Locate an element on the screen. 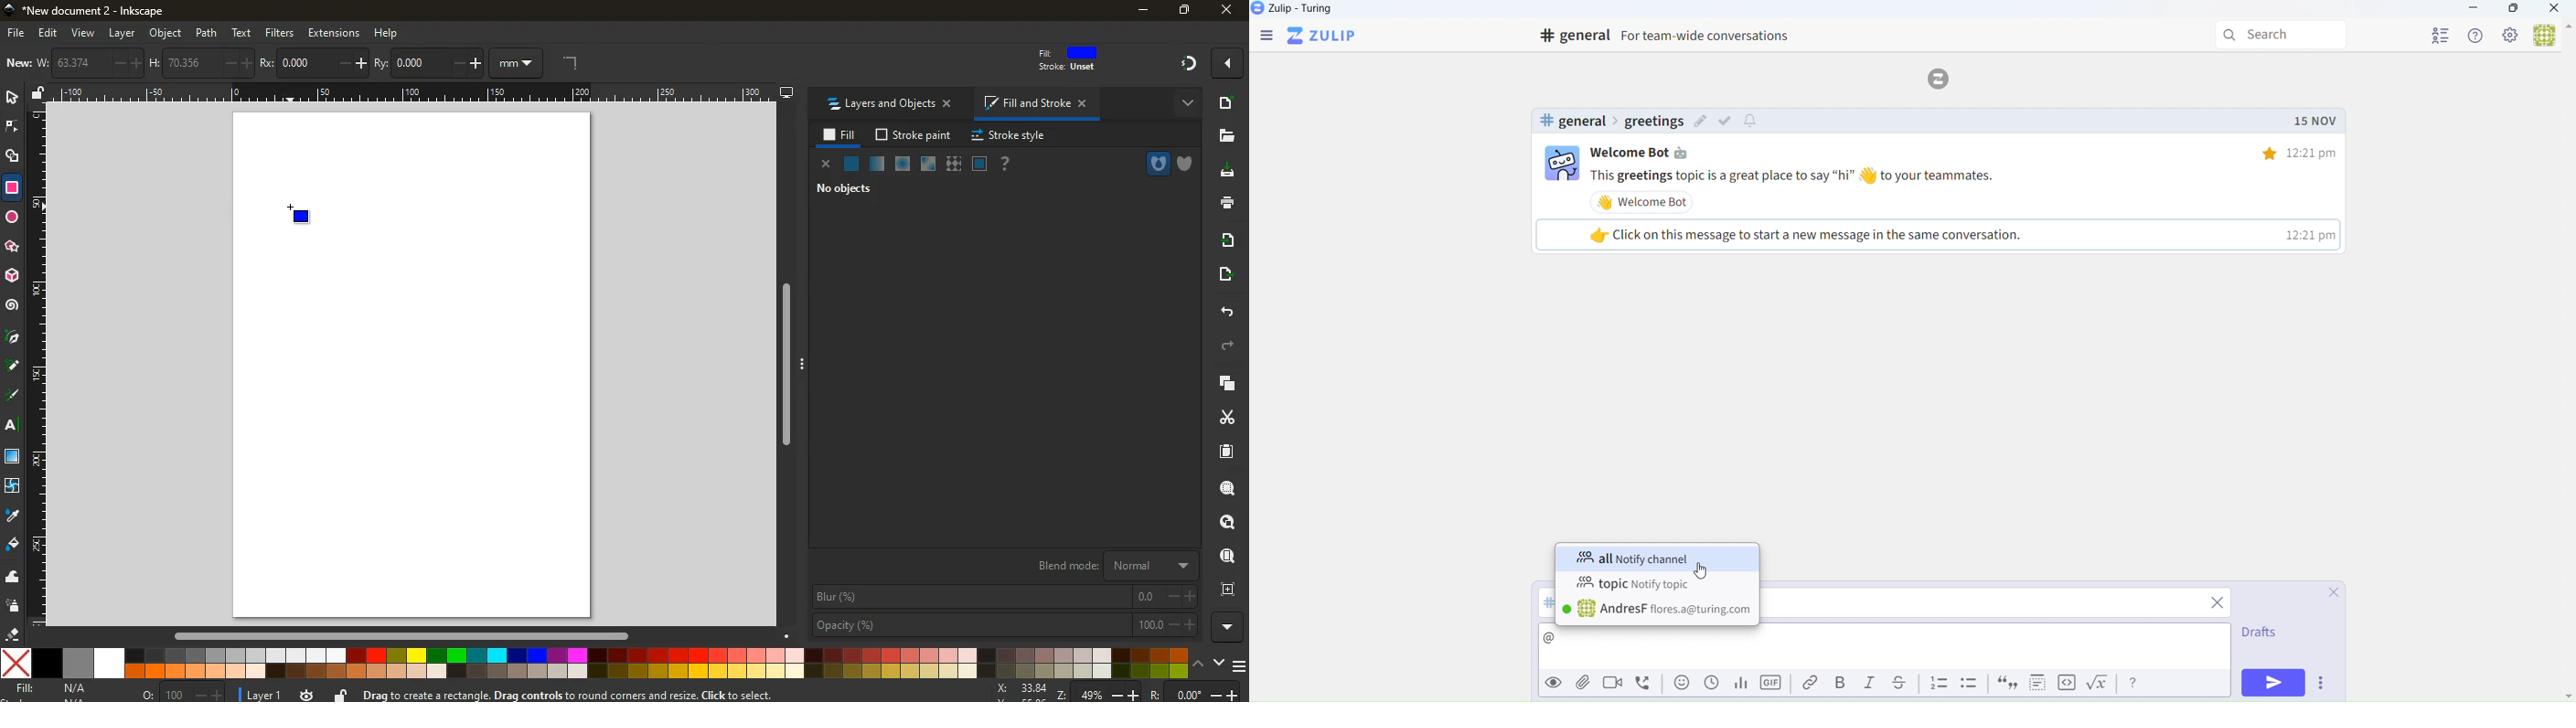  Attachment is located at coordinates (1584, 684).